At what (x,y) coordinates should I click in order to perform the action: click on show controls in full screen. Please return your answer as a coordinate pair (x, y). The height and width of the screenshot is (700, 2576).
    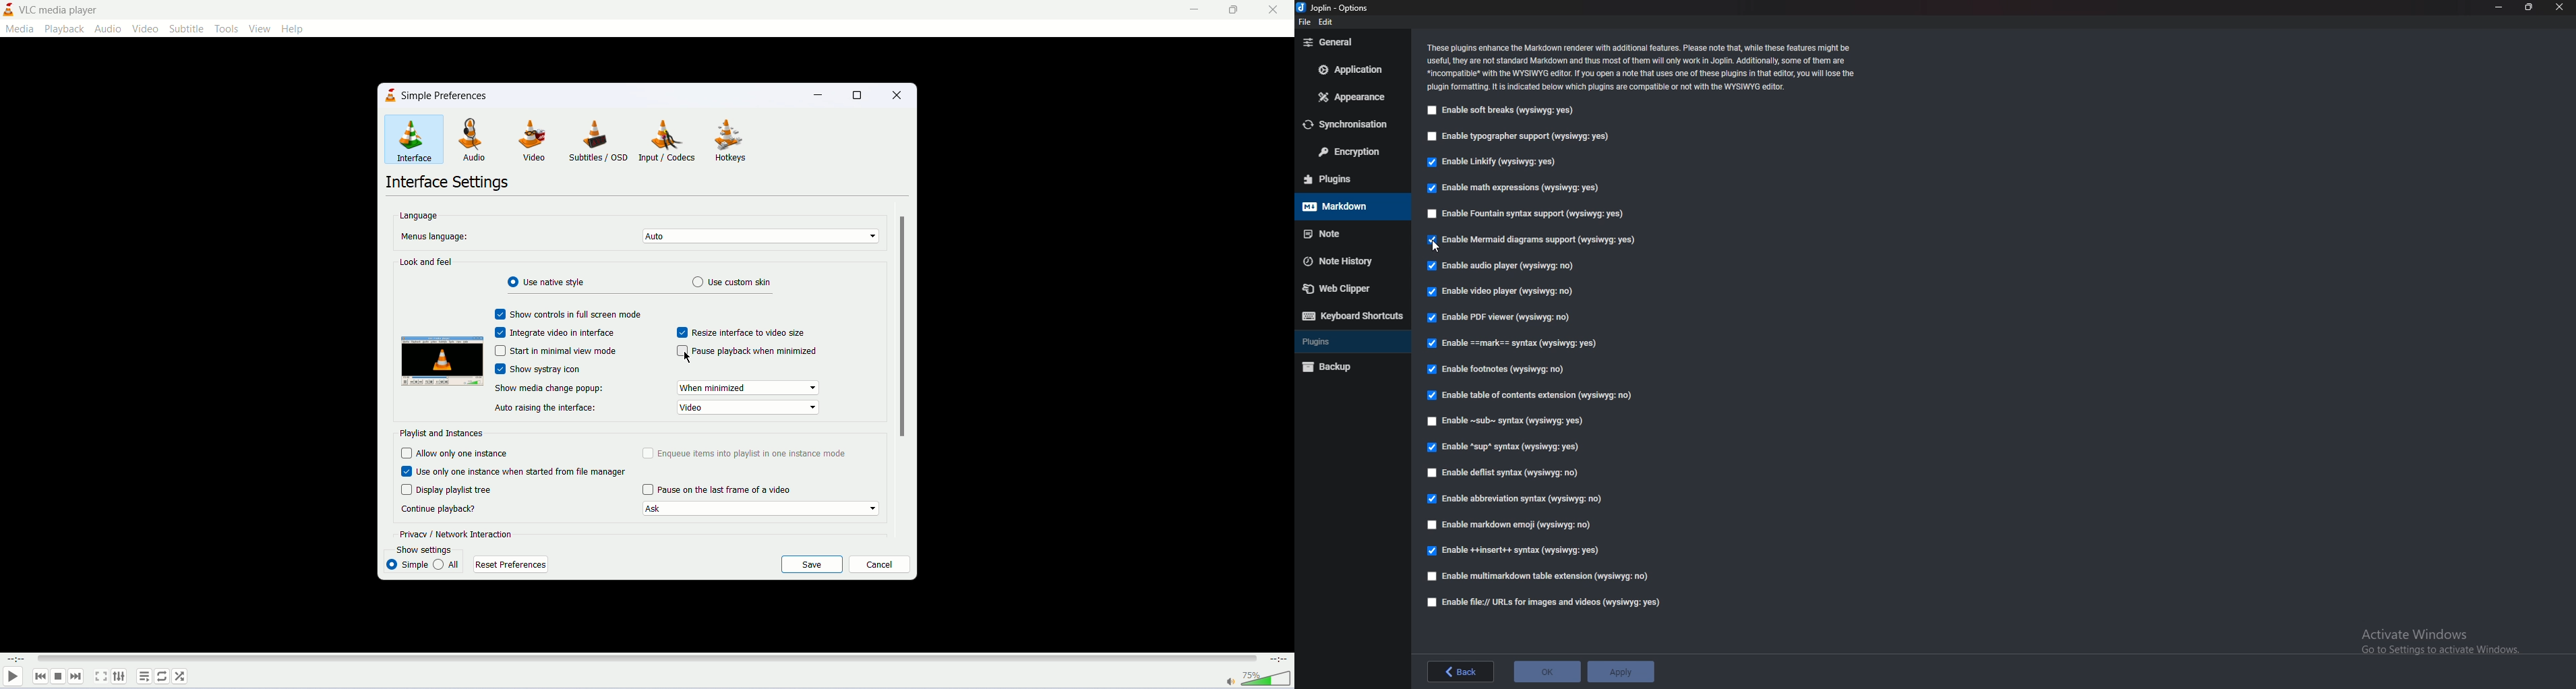
    Looking at the image, I should click on (574, 314).